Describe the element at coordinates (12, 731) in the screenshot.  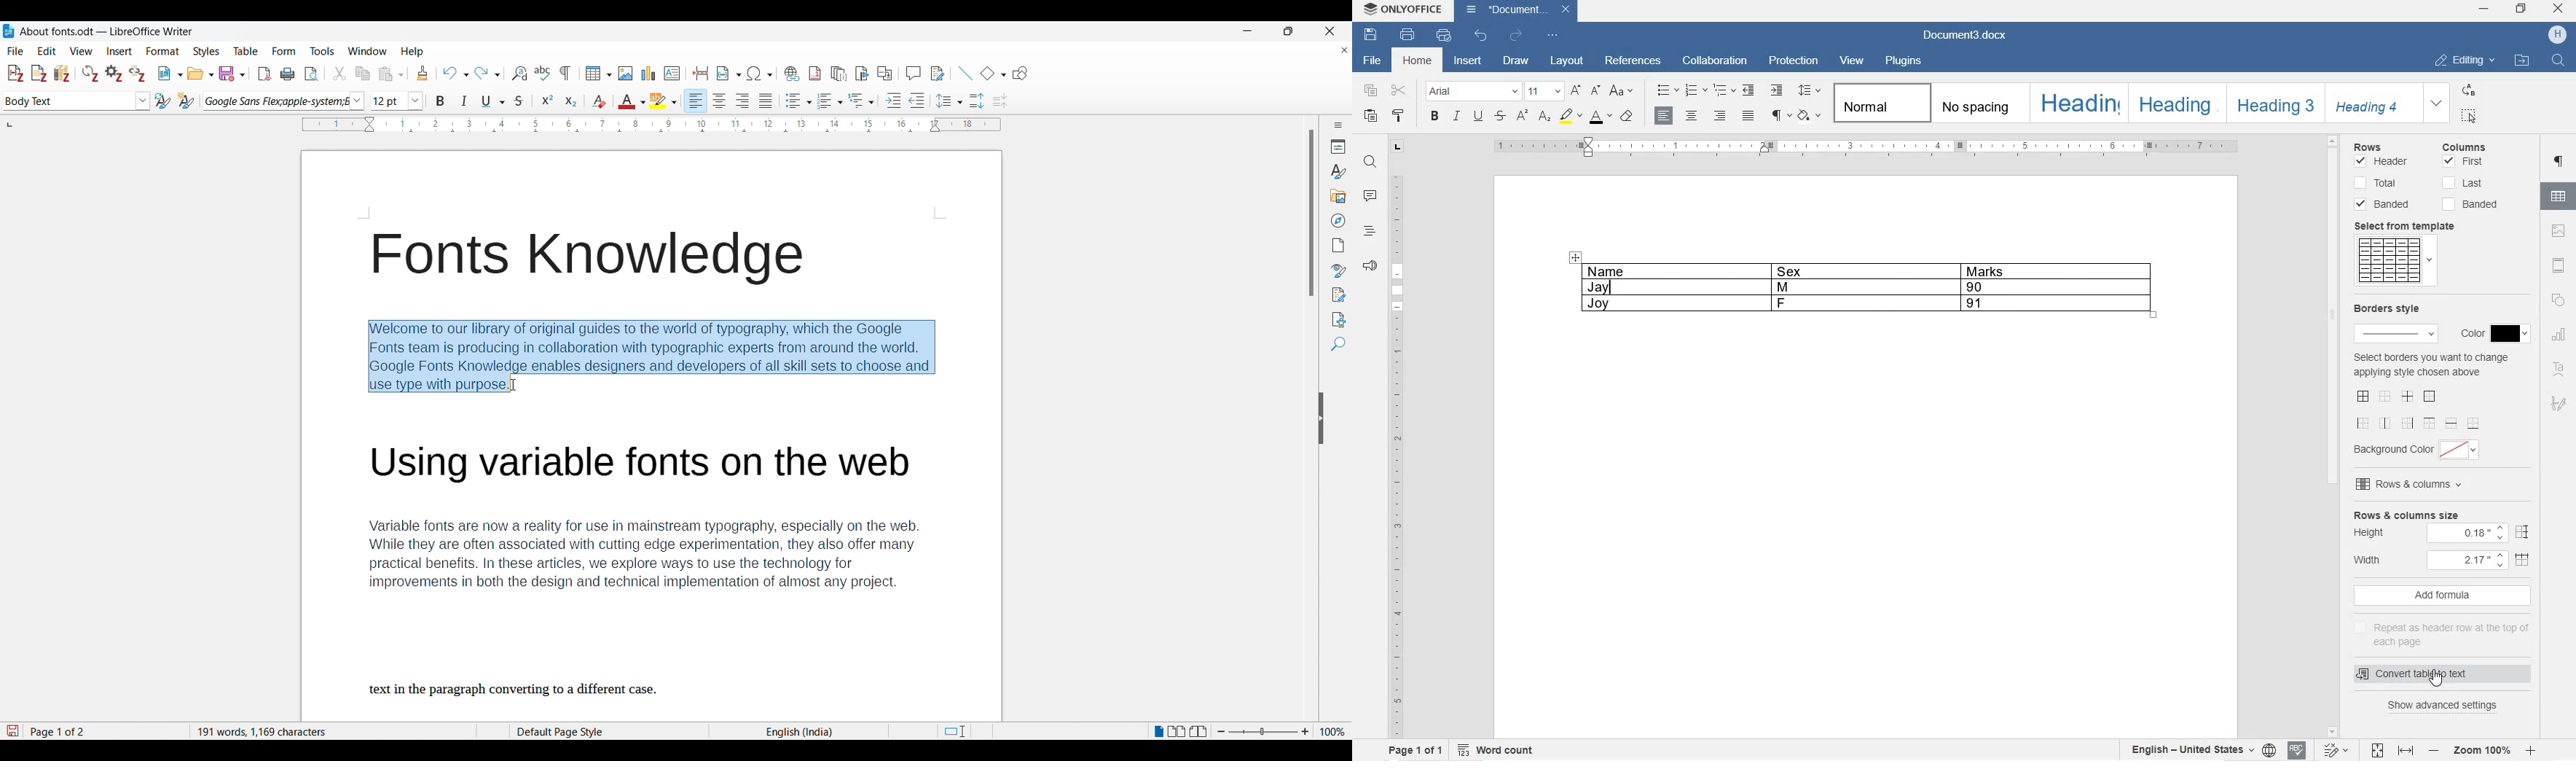
I see `Click to save new changes` at that location.